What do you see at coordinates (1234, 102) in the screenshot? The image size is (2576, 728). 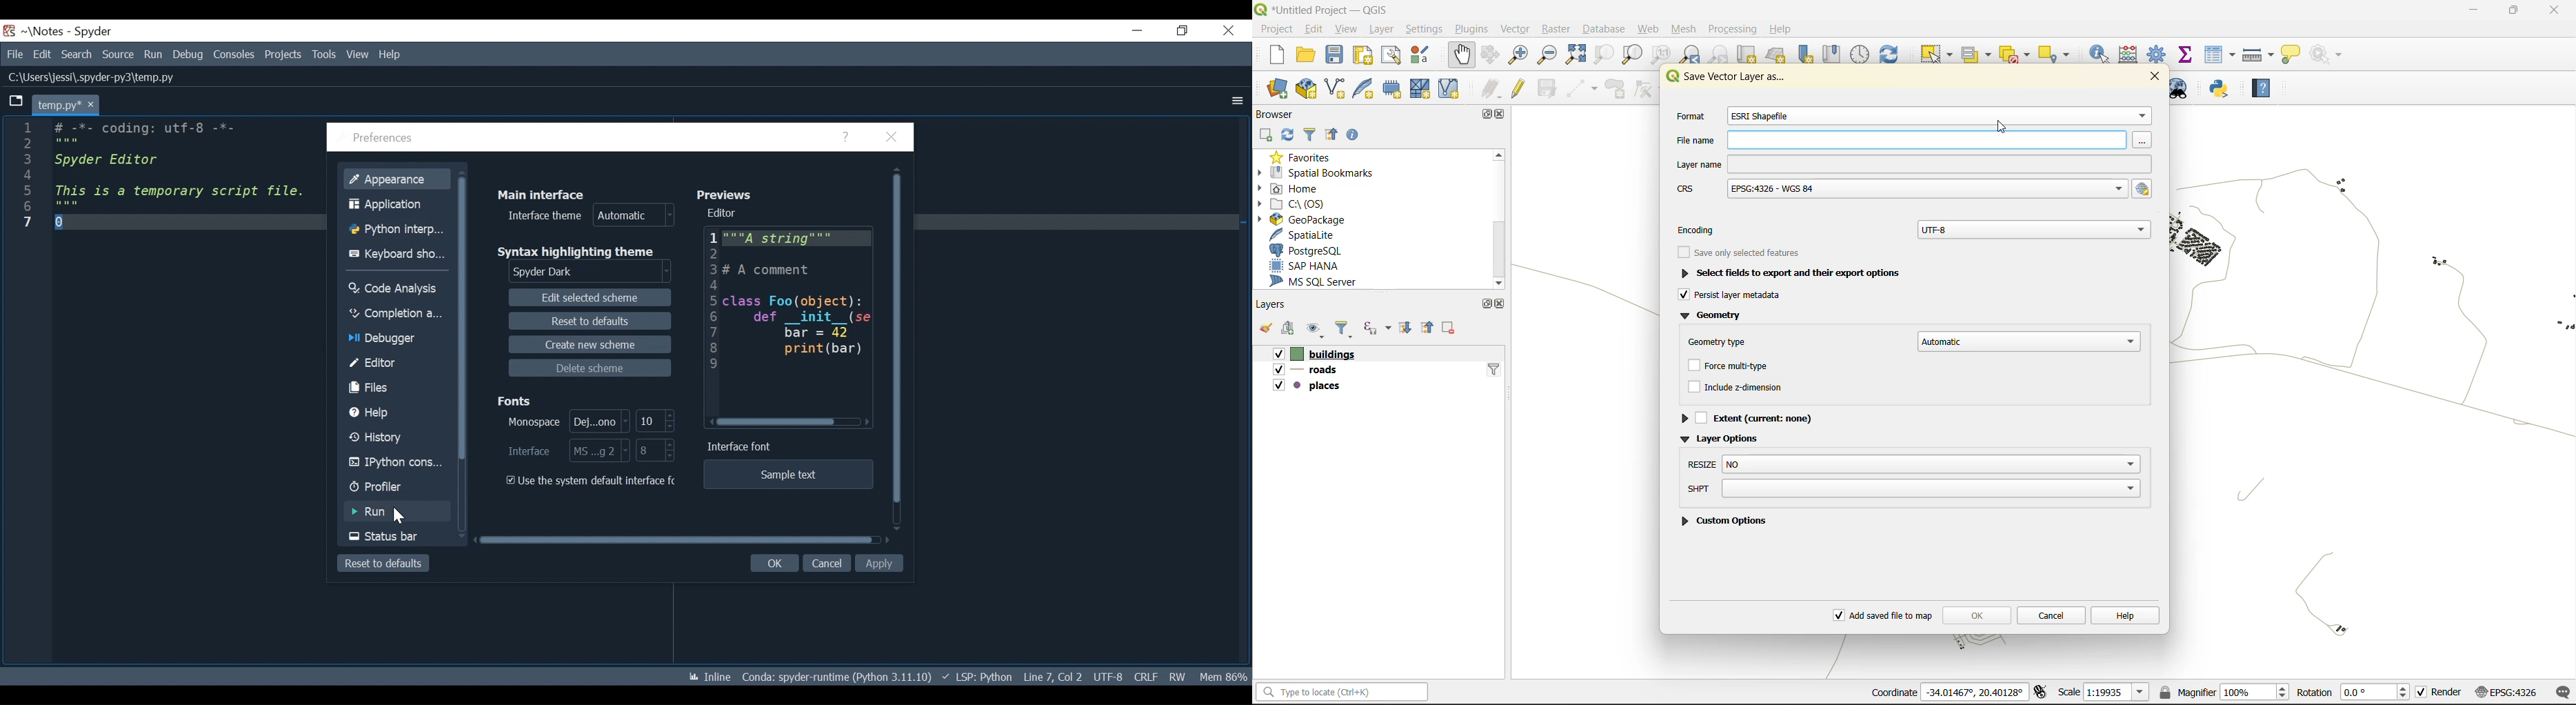 I see `More Options` at bounding box center [1234, 102].